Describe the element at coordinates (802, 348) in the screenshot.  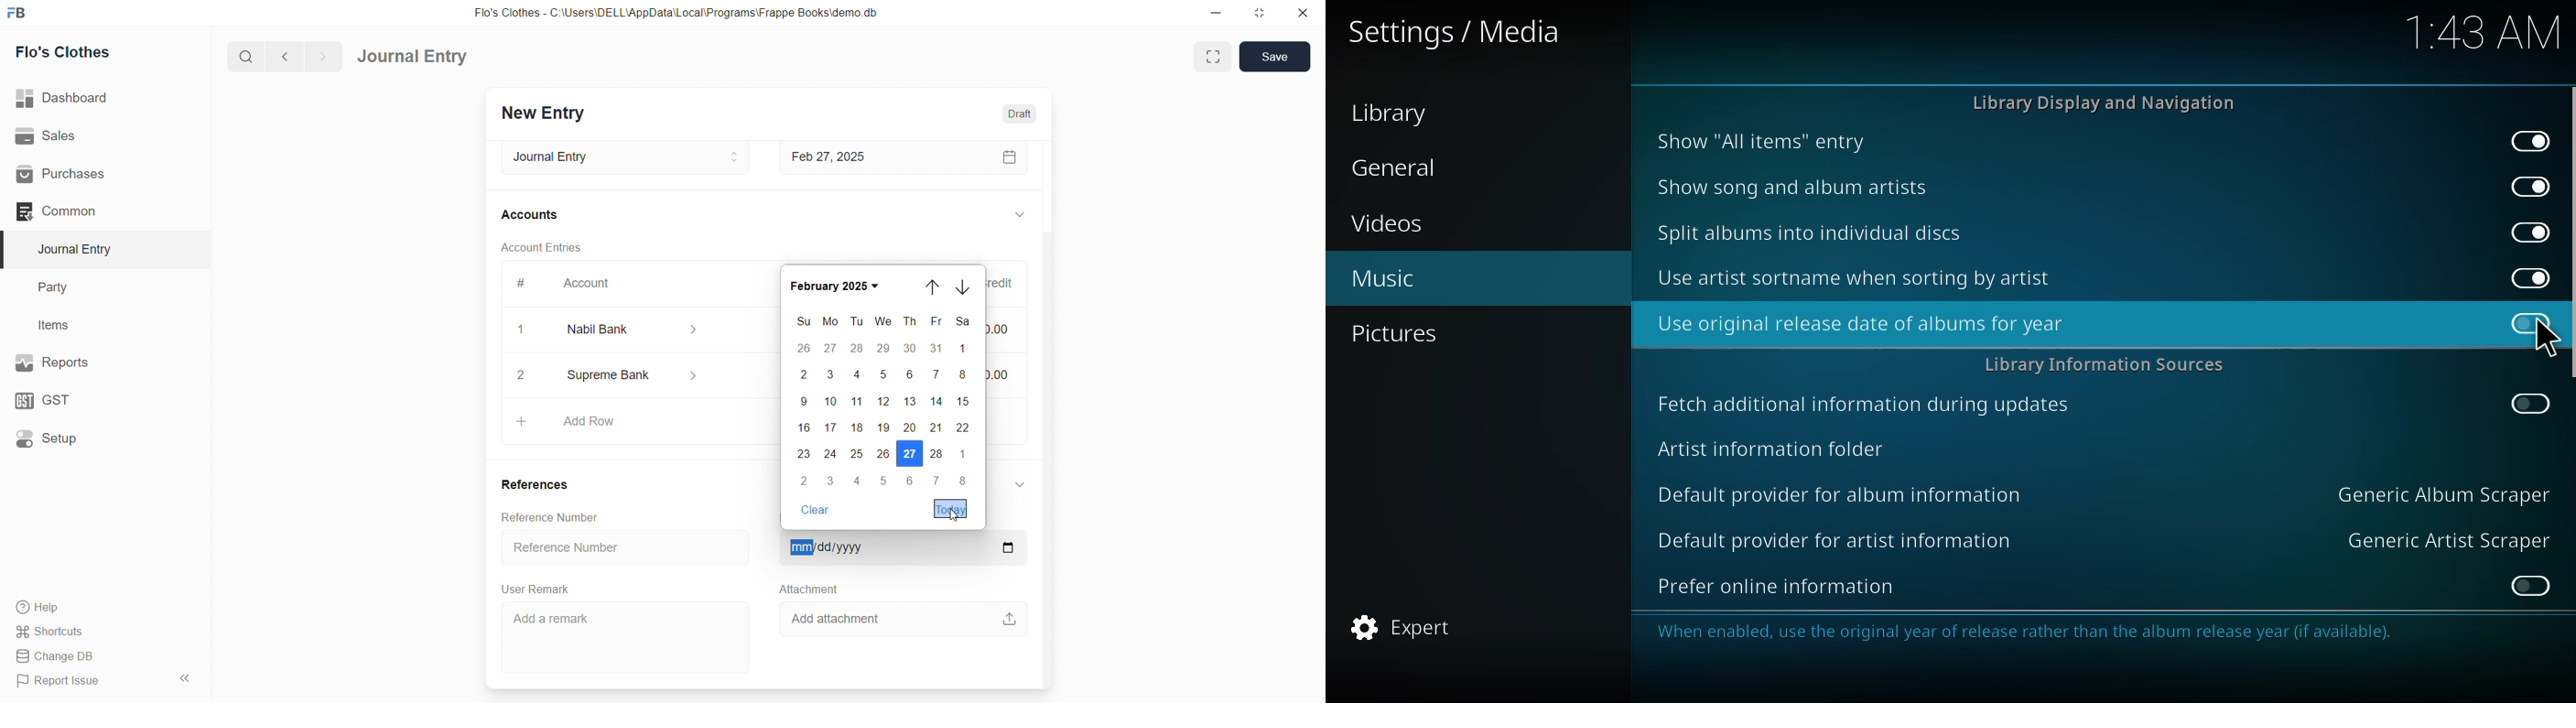
I see `26` at that location.